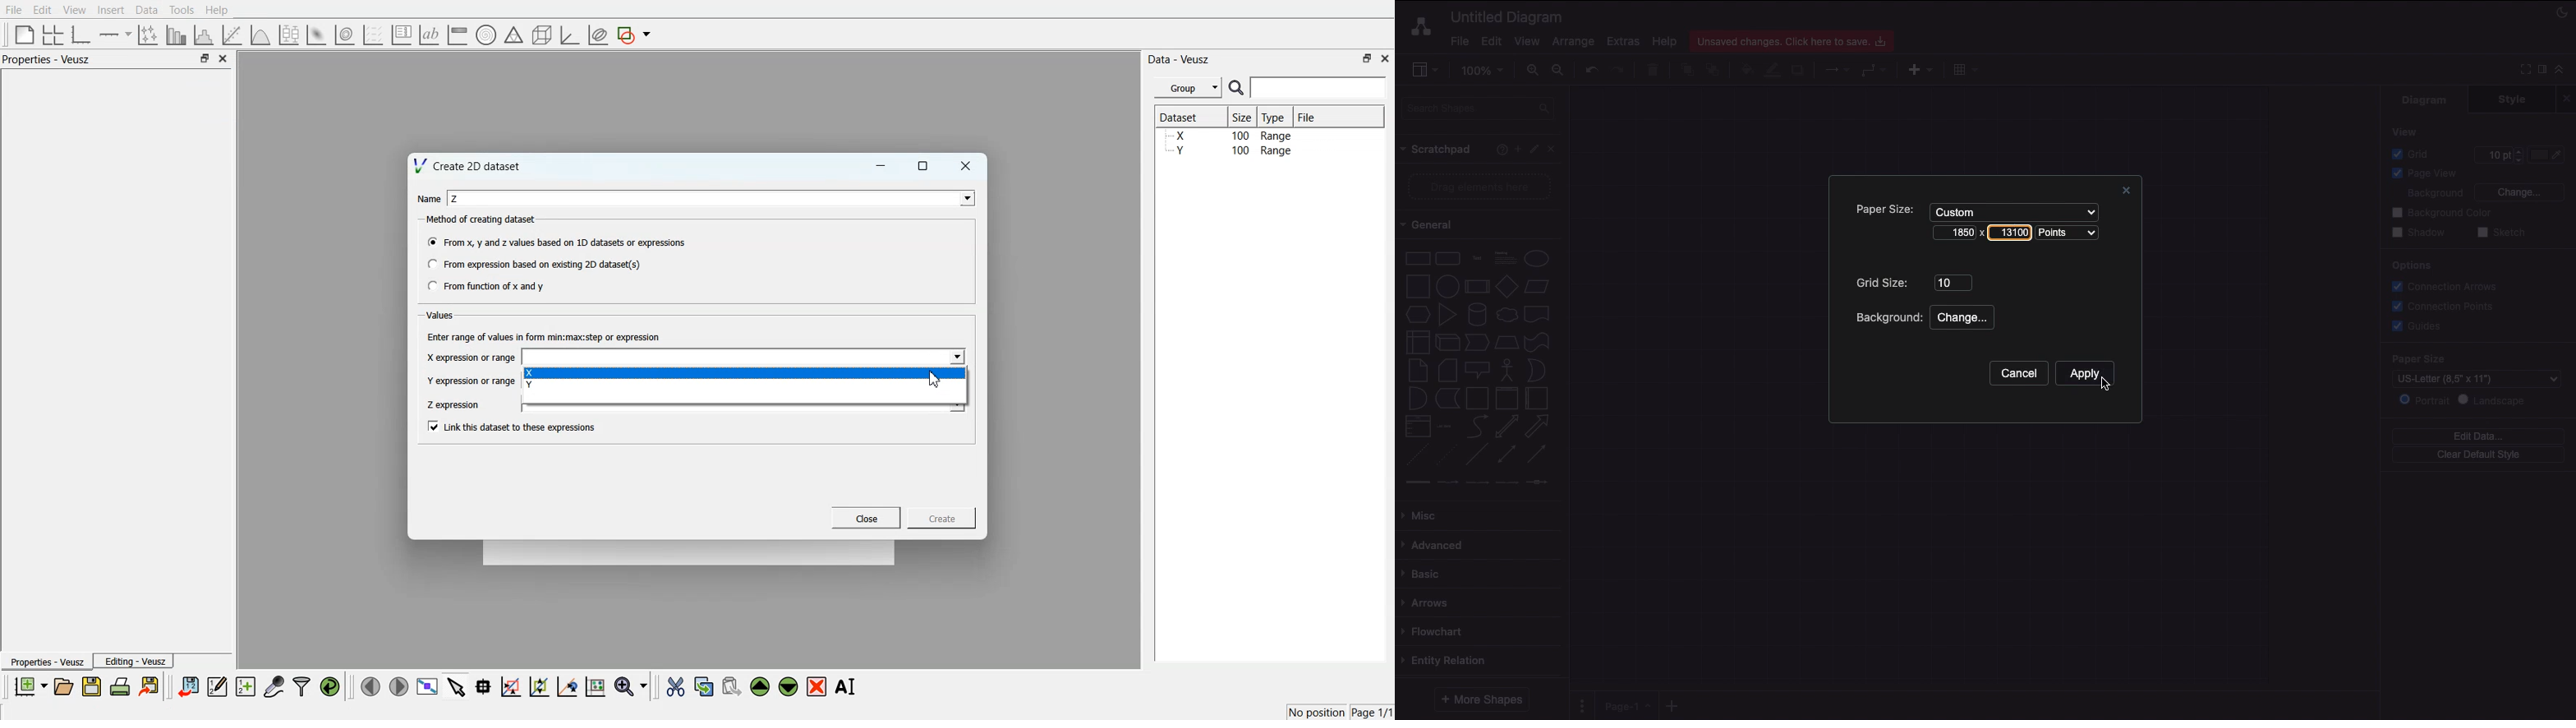 The width and height of the screenshot is (2576, 728). What do you see at coordinates (1480, 699) in the screenshot?
I see `More shapes` at bounding box center [1480, 699].